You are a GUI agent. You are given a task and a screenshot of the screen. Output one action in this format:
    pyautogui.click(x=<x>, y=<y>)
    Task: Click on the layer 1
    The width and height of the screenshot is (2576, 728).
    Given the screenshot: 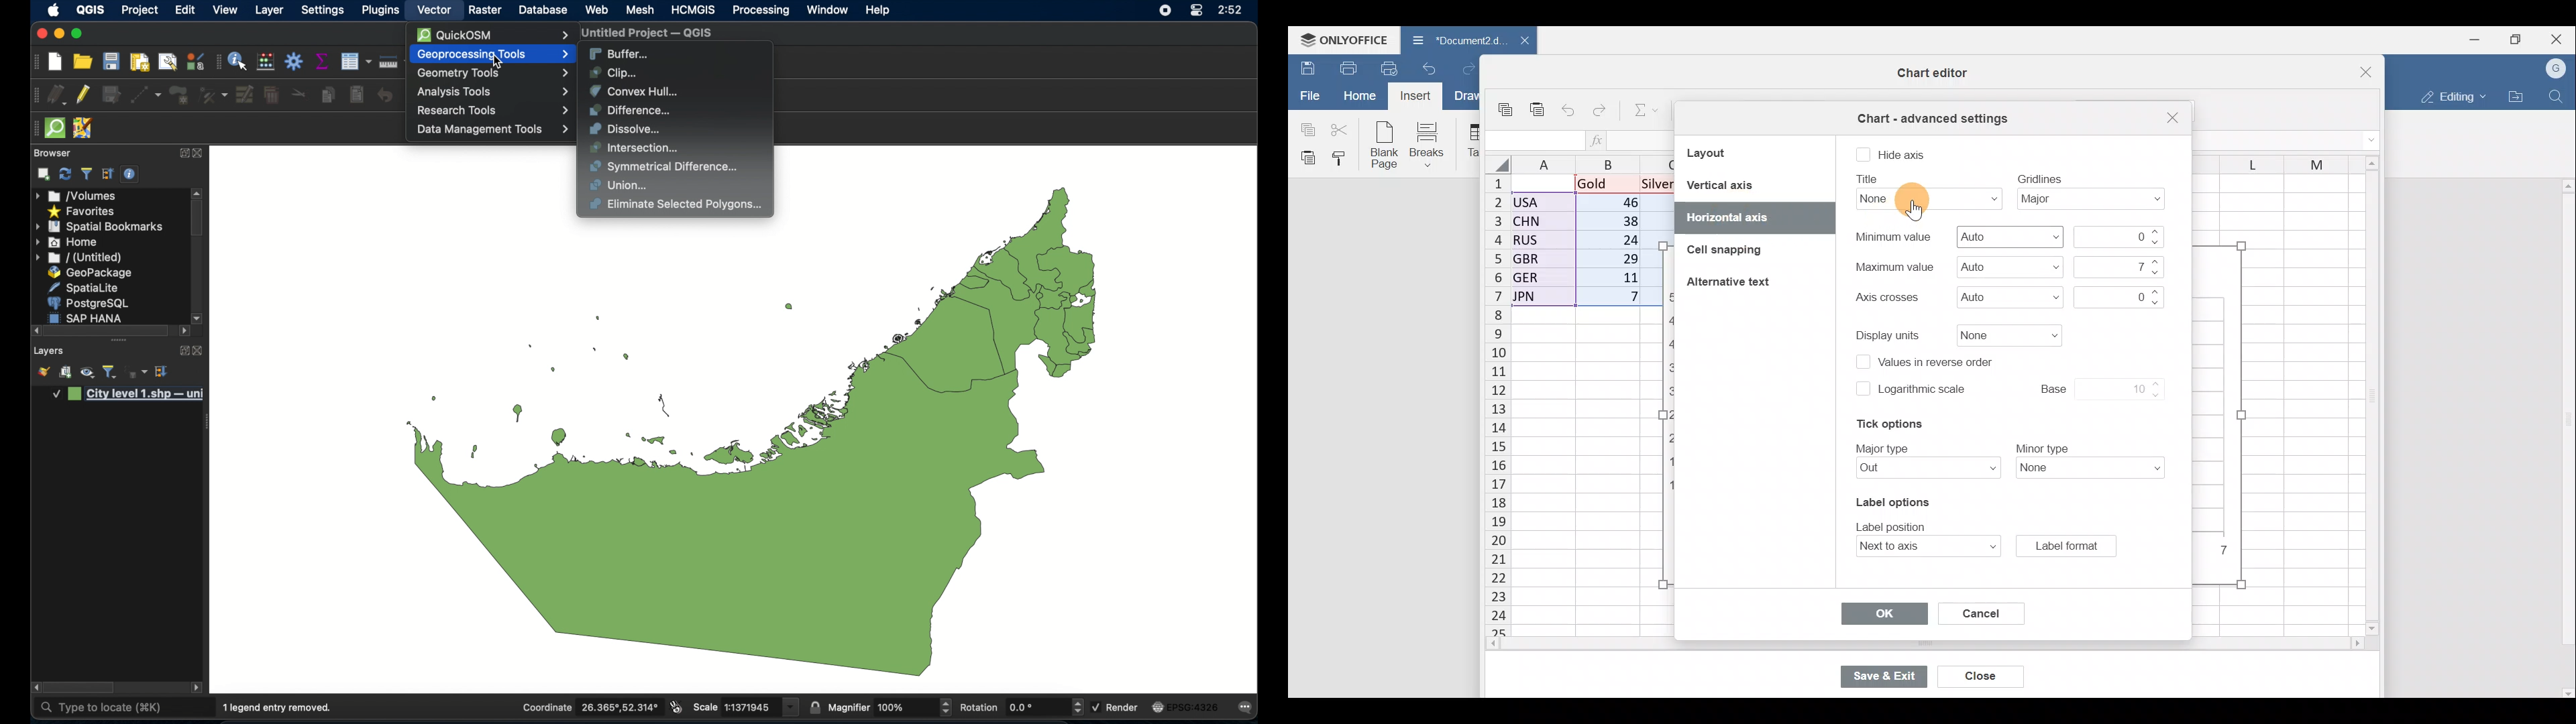 What is the action you would take?
    pyautogui.click(x=129, y=395)
    